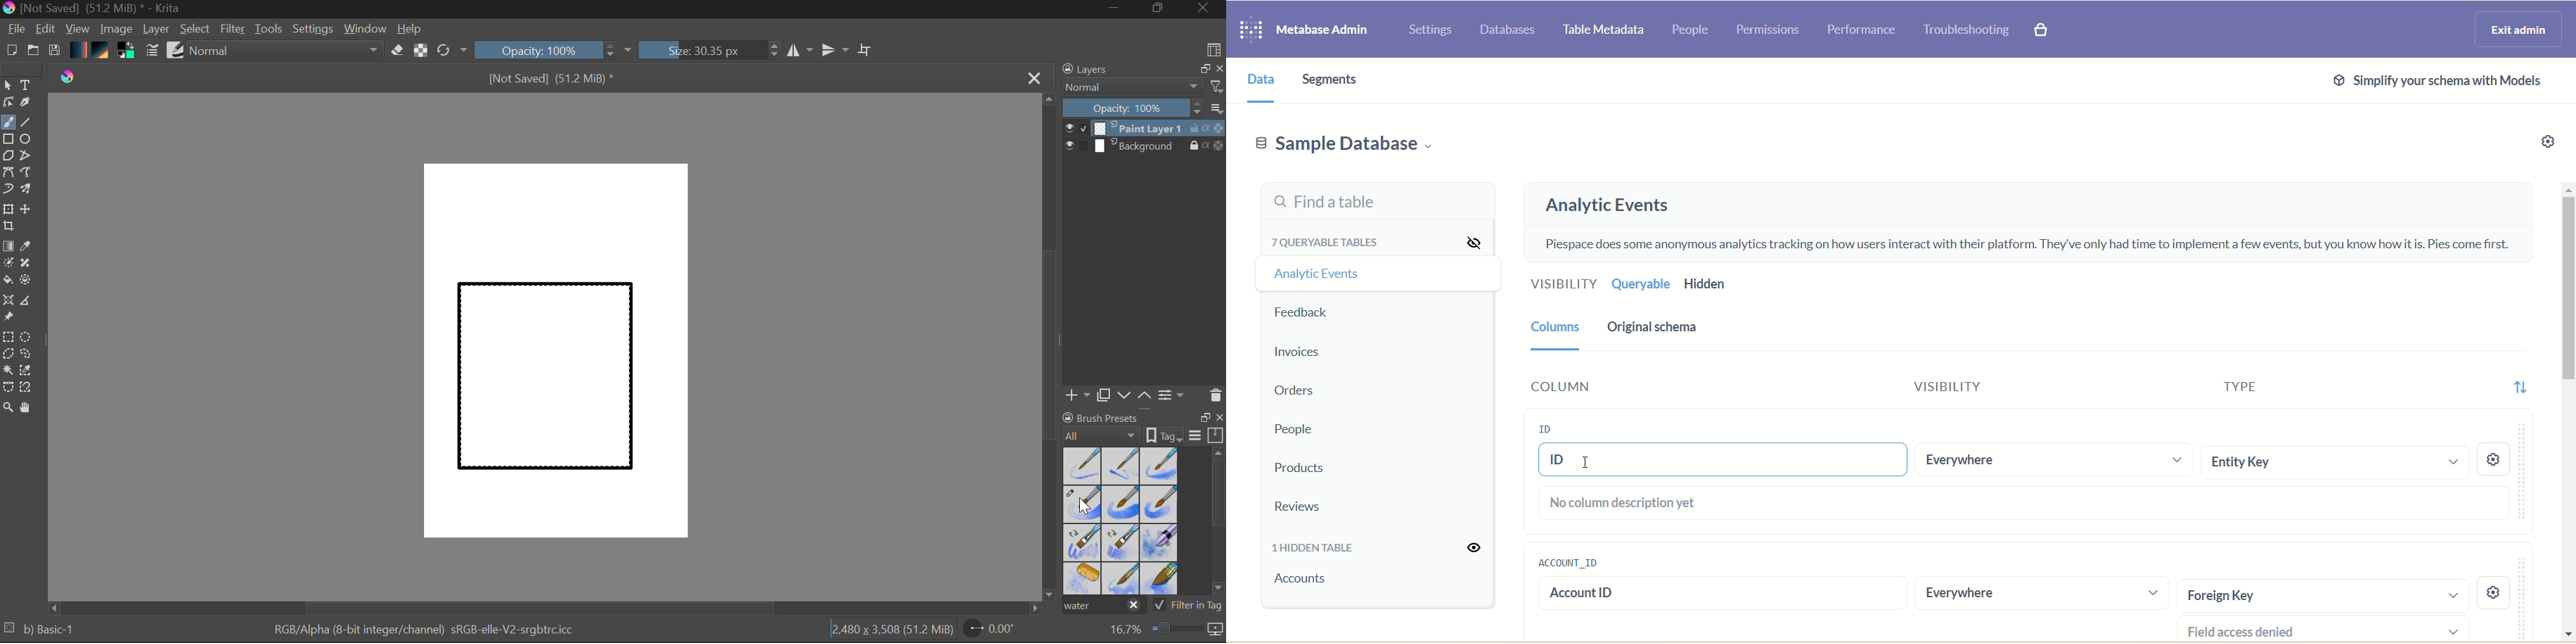 The height and width of the screenshot is (644, 2576). Describe the element at coordinates (800, 50) in the screenshot. I see `Vertical Mirror Flip` at that location.